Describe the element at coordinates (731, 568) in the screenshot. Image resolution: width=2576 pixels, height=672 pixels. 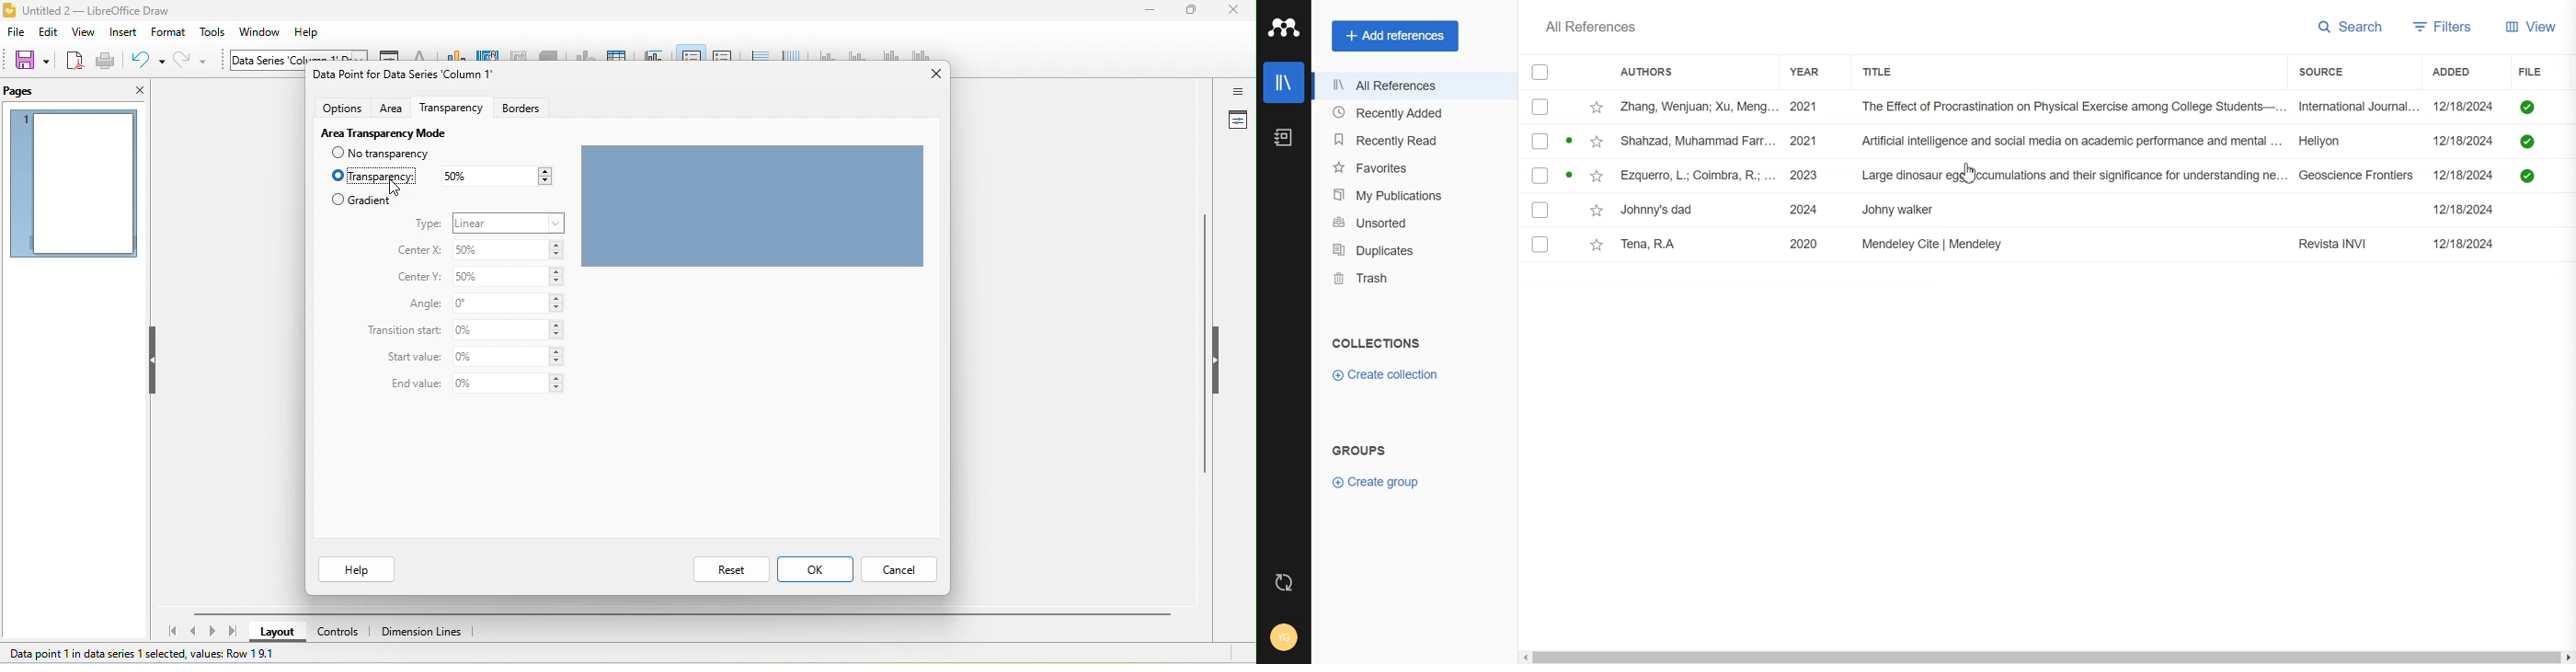
I see `reset` at that location.